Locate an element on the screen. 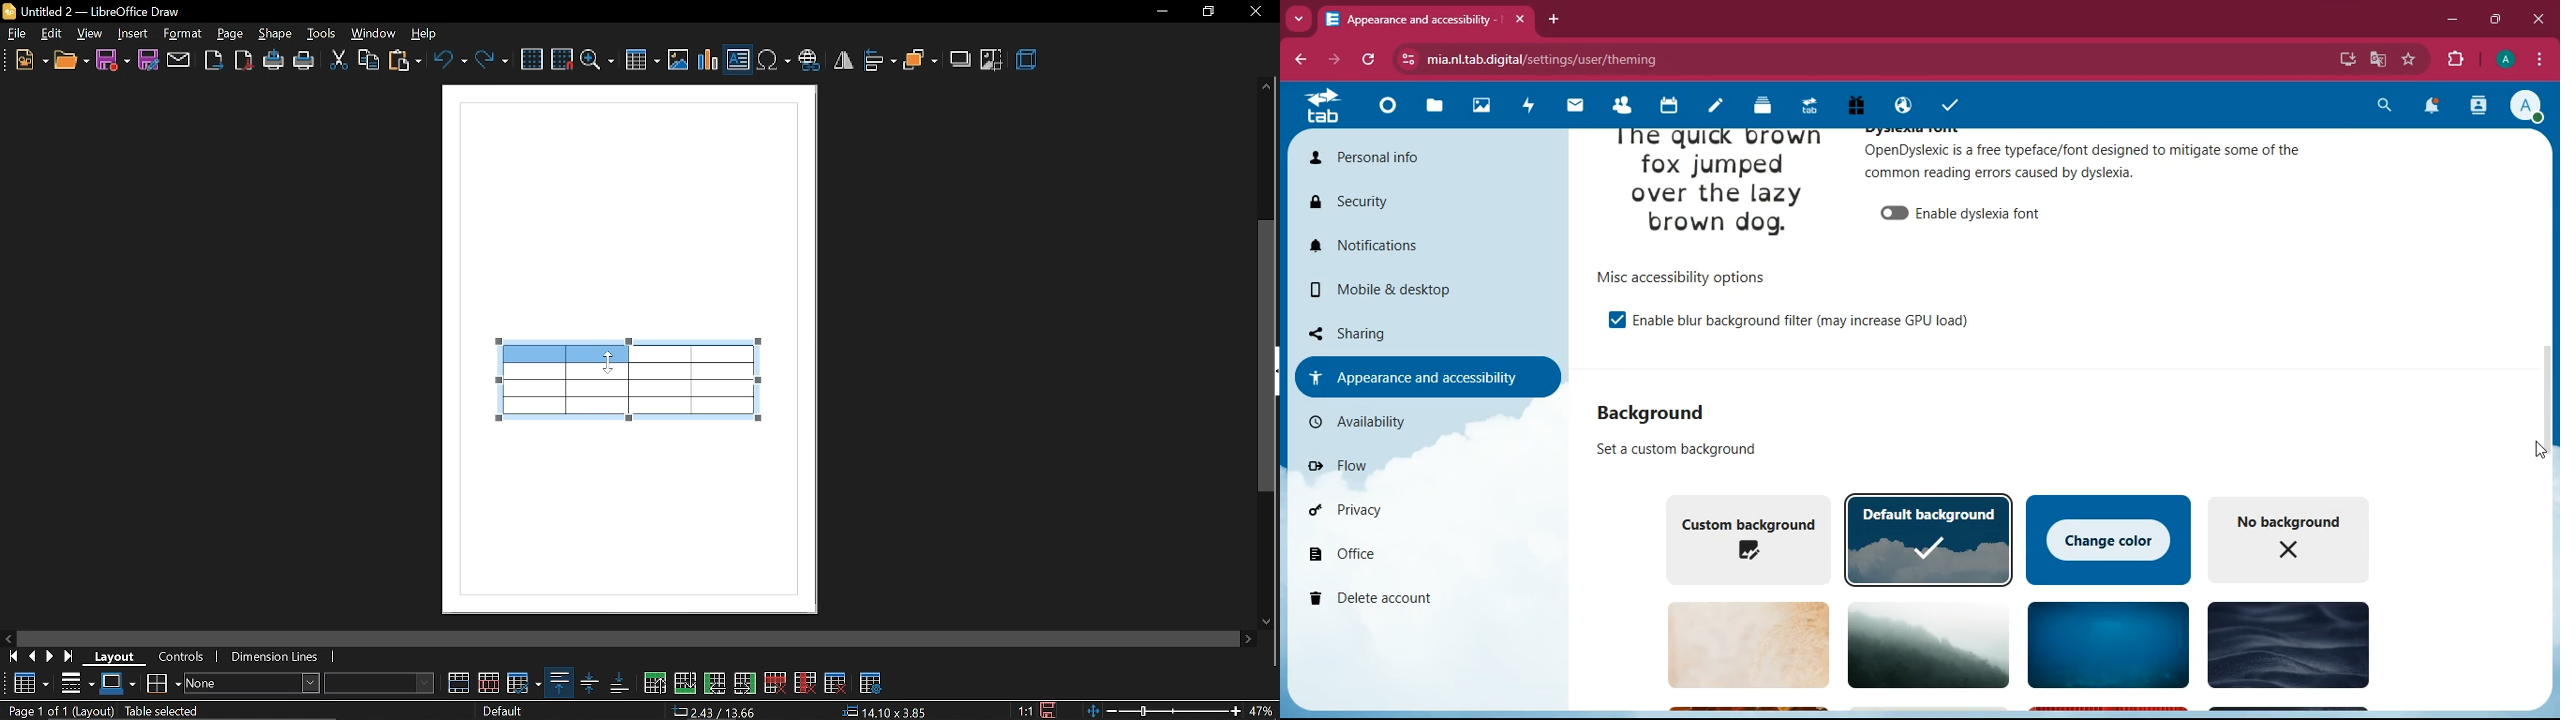 Image resolution: width=2576 pixels, height=728 pixels. close is located at coordinates (2538, 18).